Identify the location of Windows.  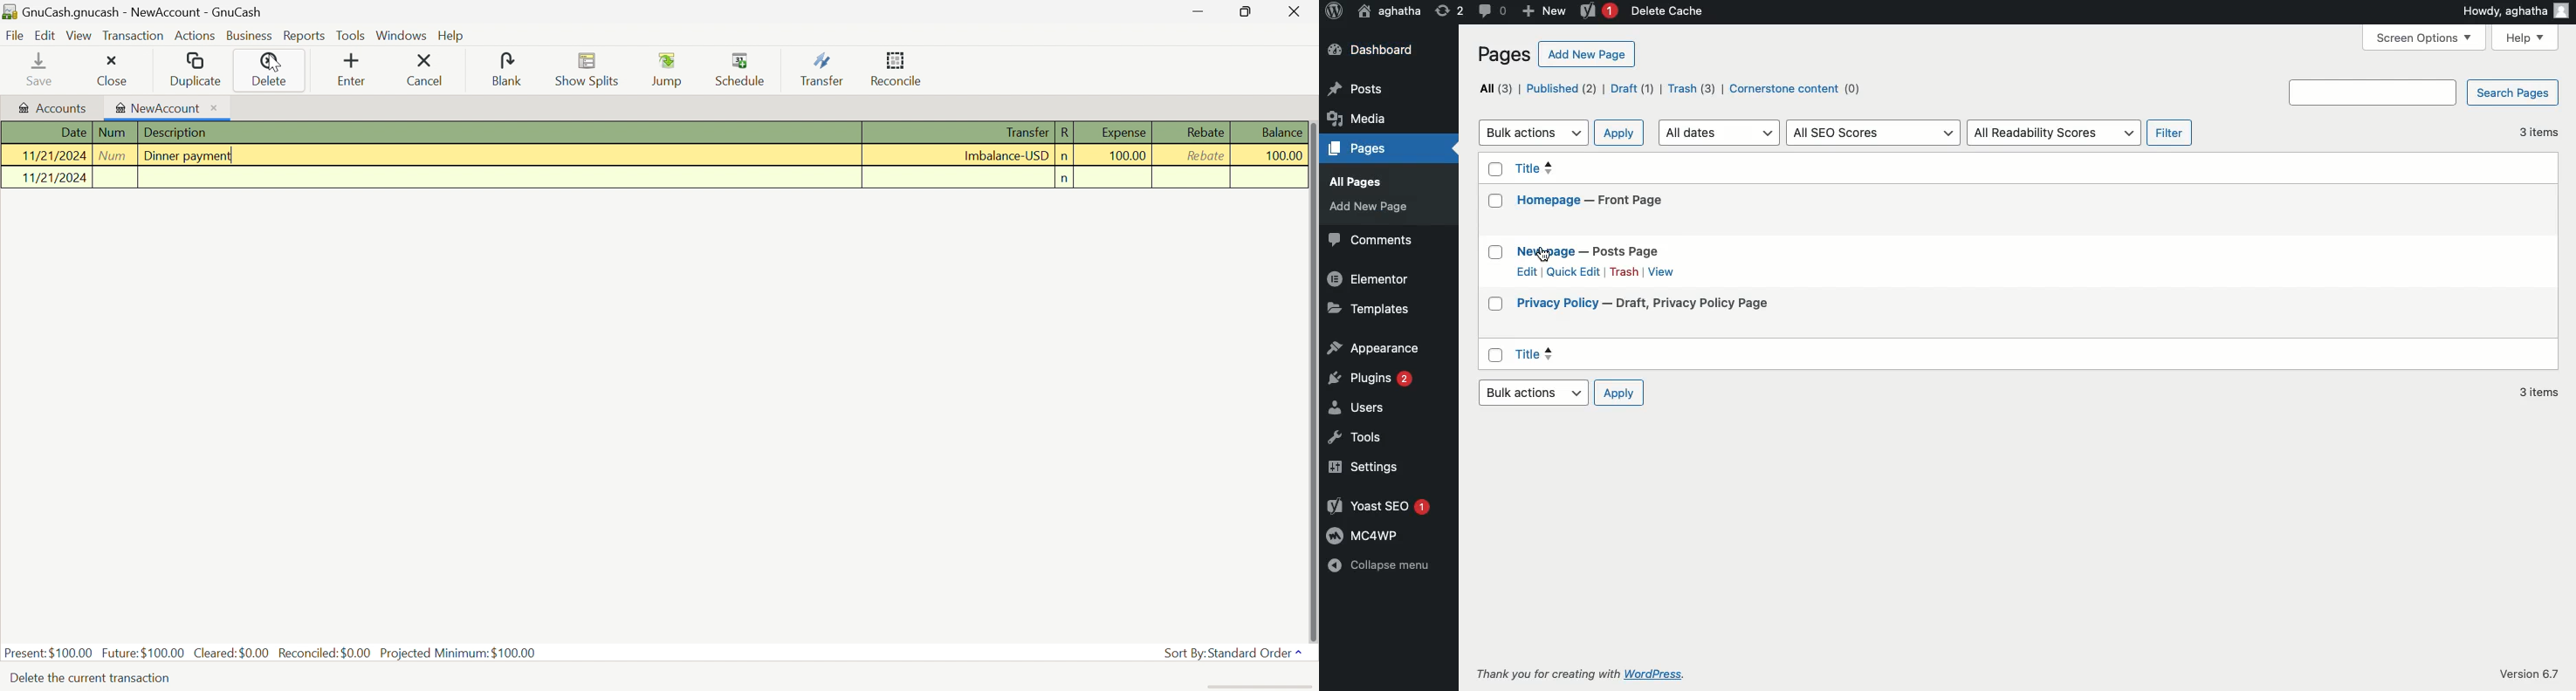
(403, 35).